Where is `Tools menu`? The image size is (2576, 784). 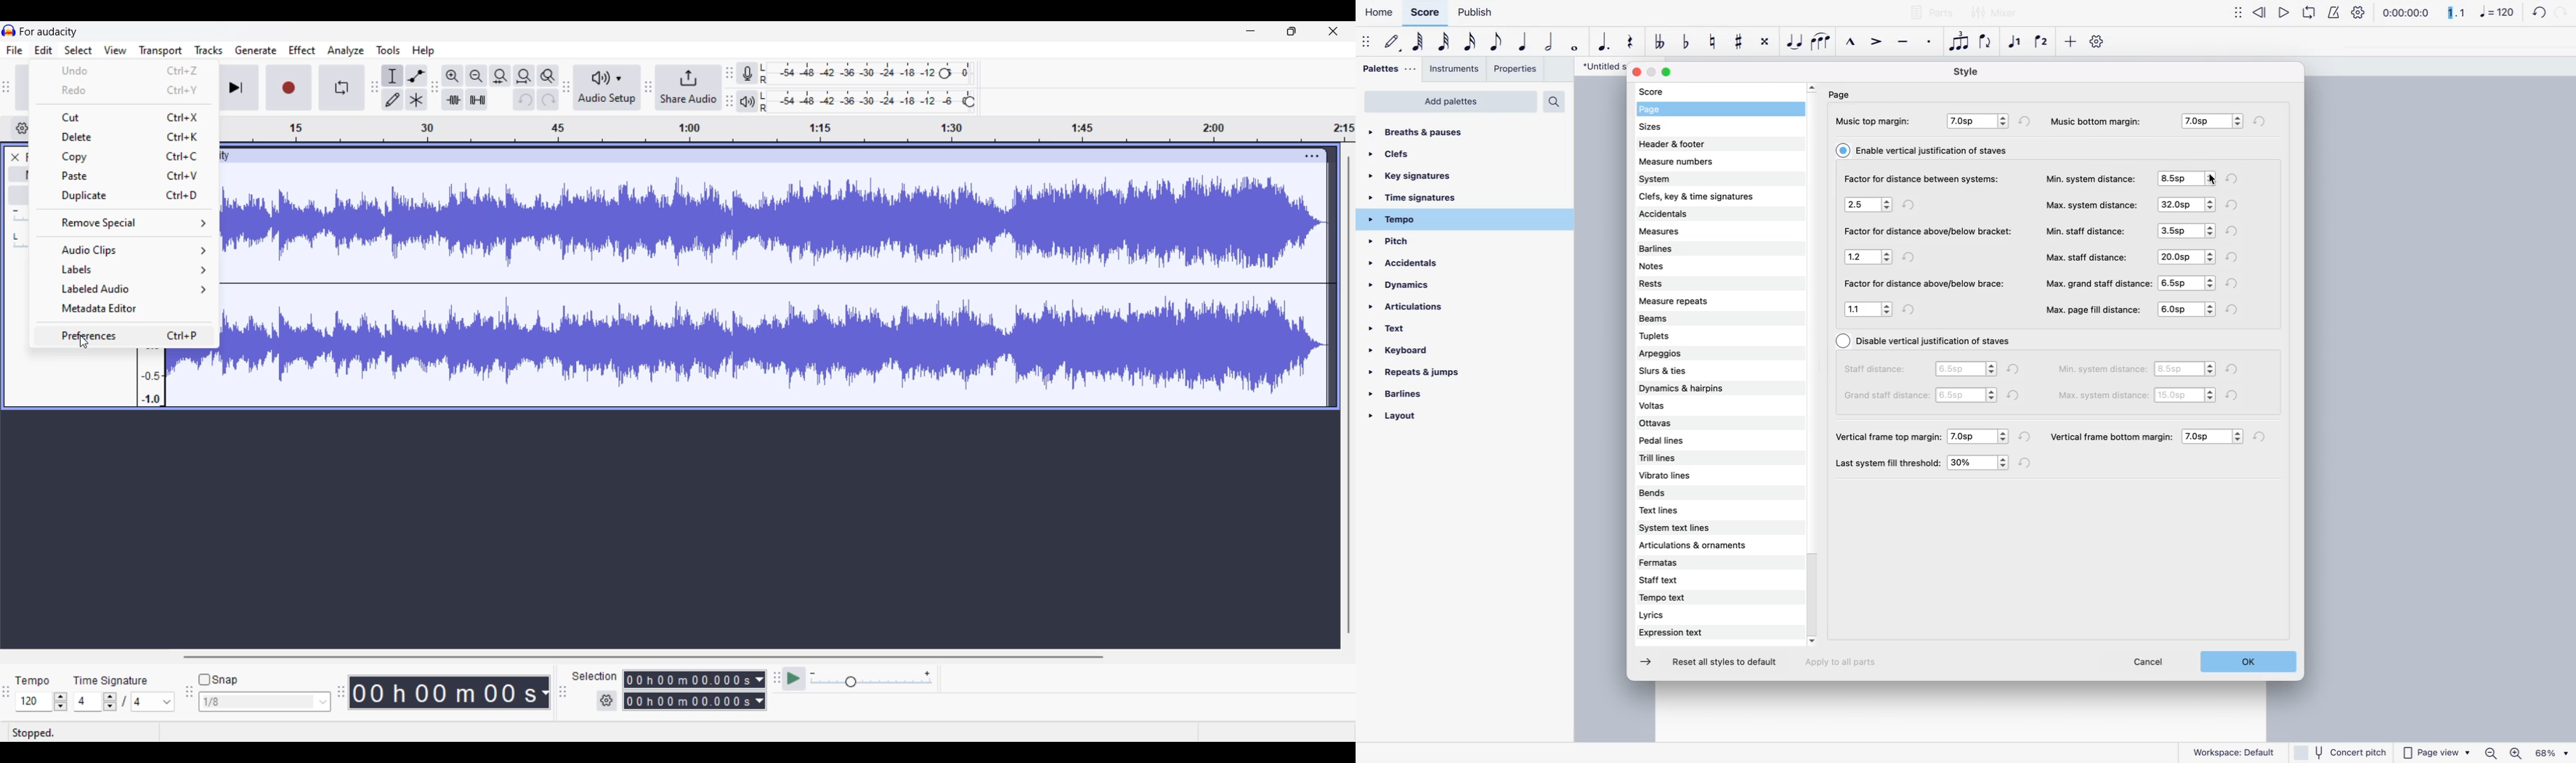 Tools menu is located at coordinates (388, 50).